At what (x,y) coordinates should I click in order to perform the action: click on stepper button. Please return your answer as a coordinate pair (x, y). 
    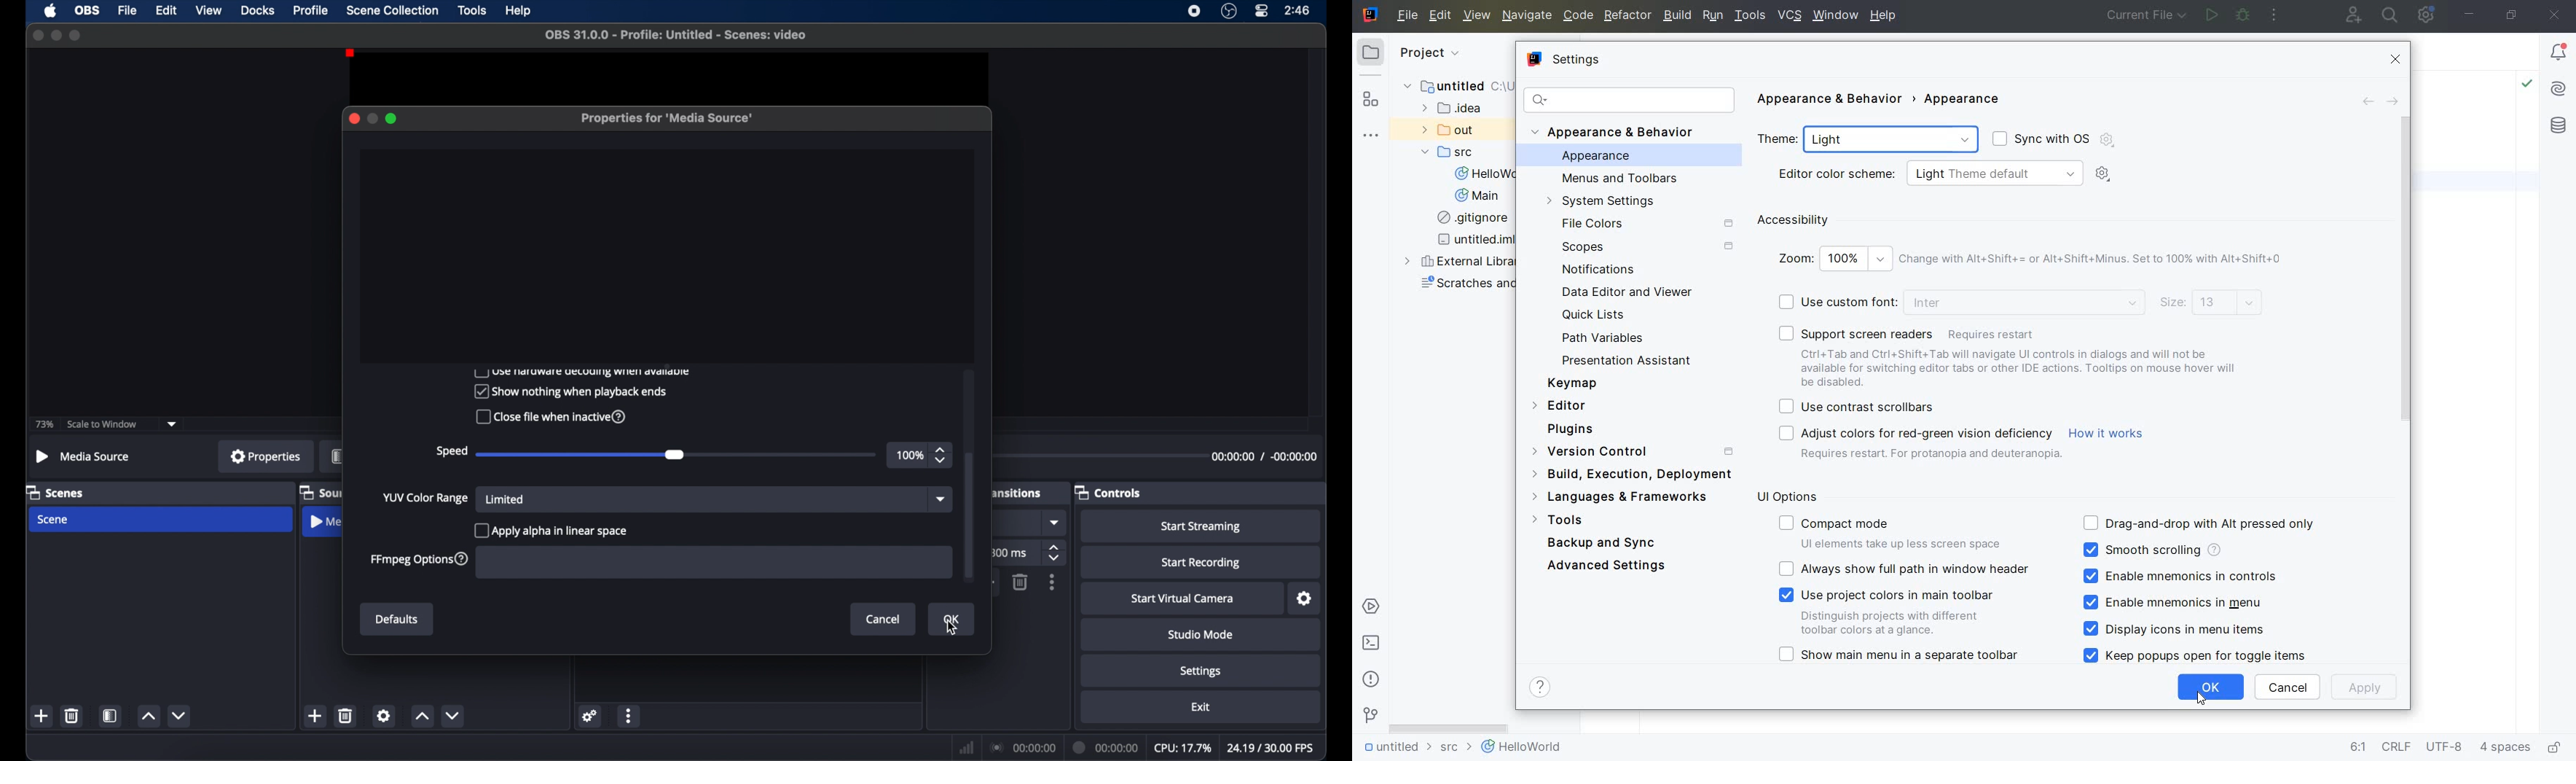
    Looking at the image, I should click on (942, 454).